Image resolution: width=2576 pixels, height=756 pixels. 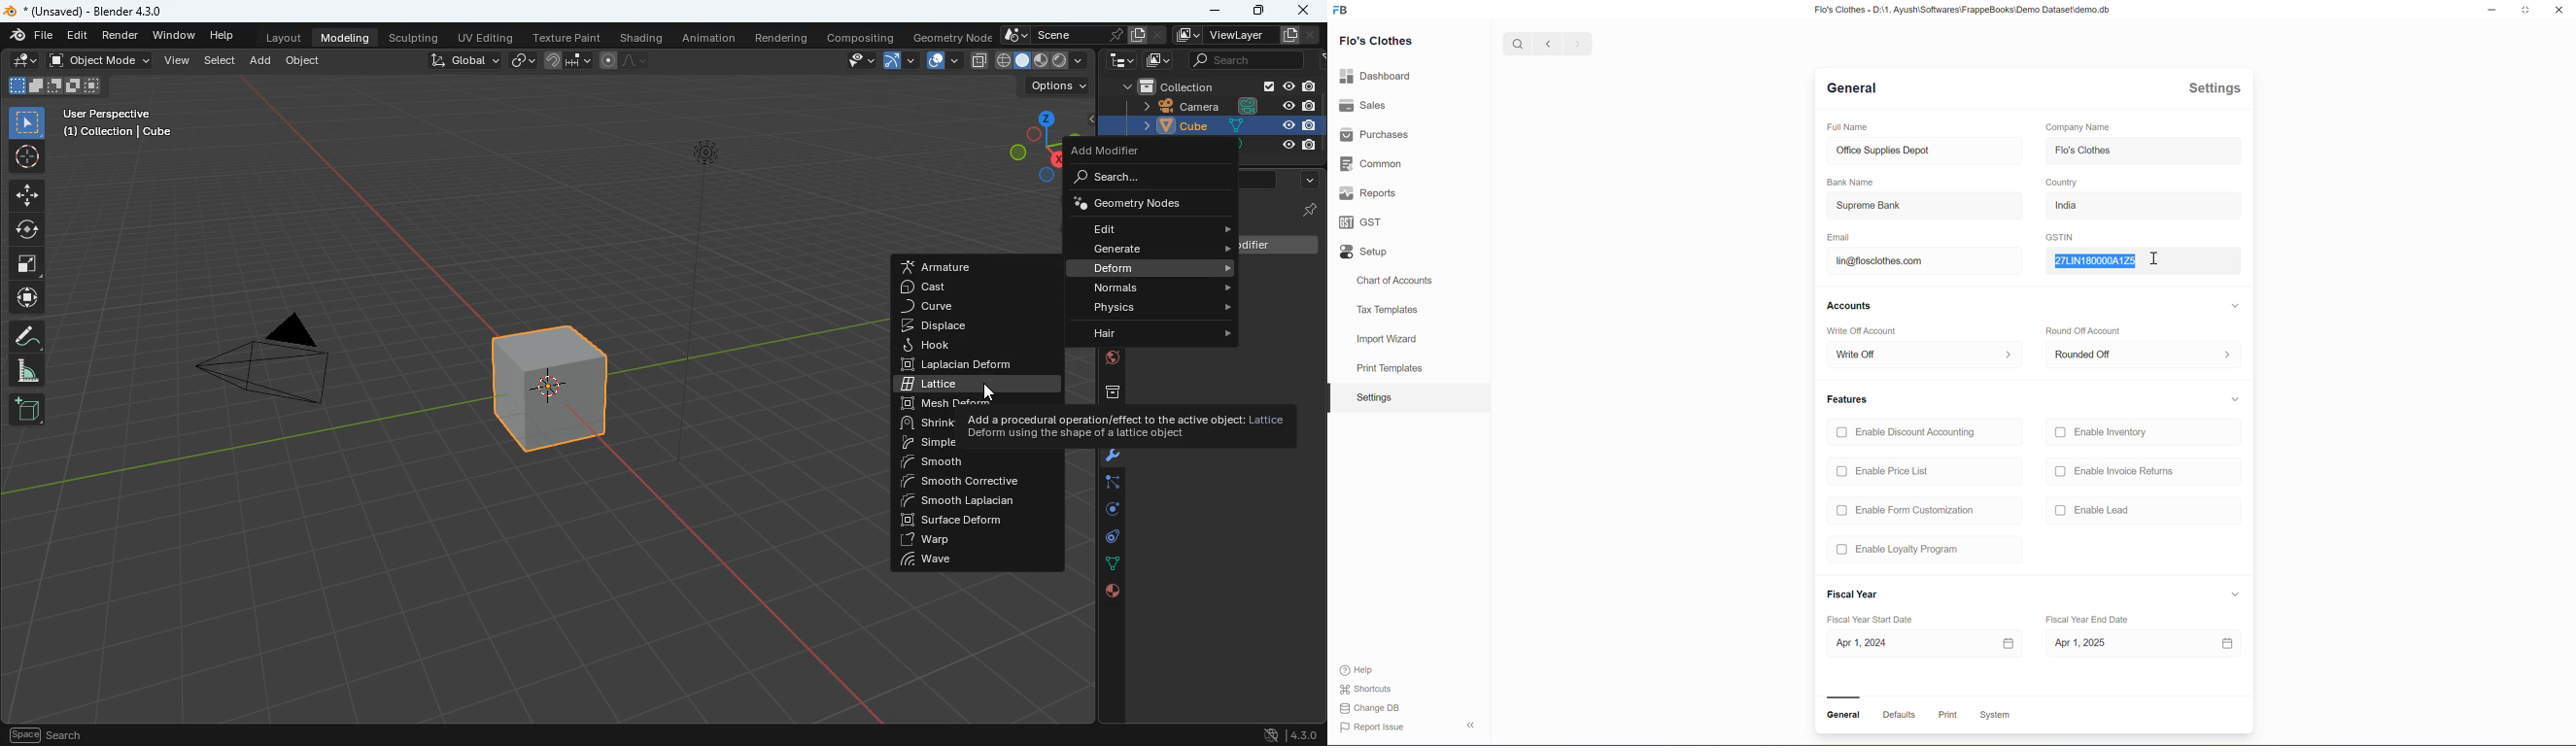 What do you see at coordinates (1899, 715) in the screenshot?
I see `Defaults` at bounding box center [1899, 715].